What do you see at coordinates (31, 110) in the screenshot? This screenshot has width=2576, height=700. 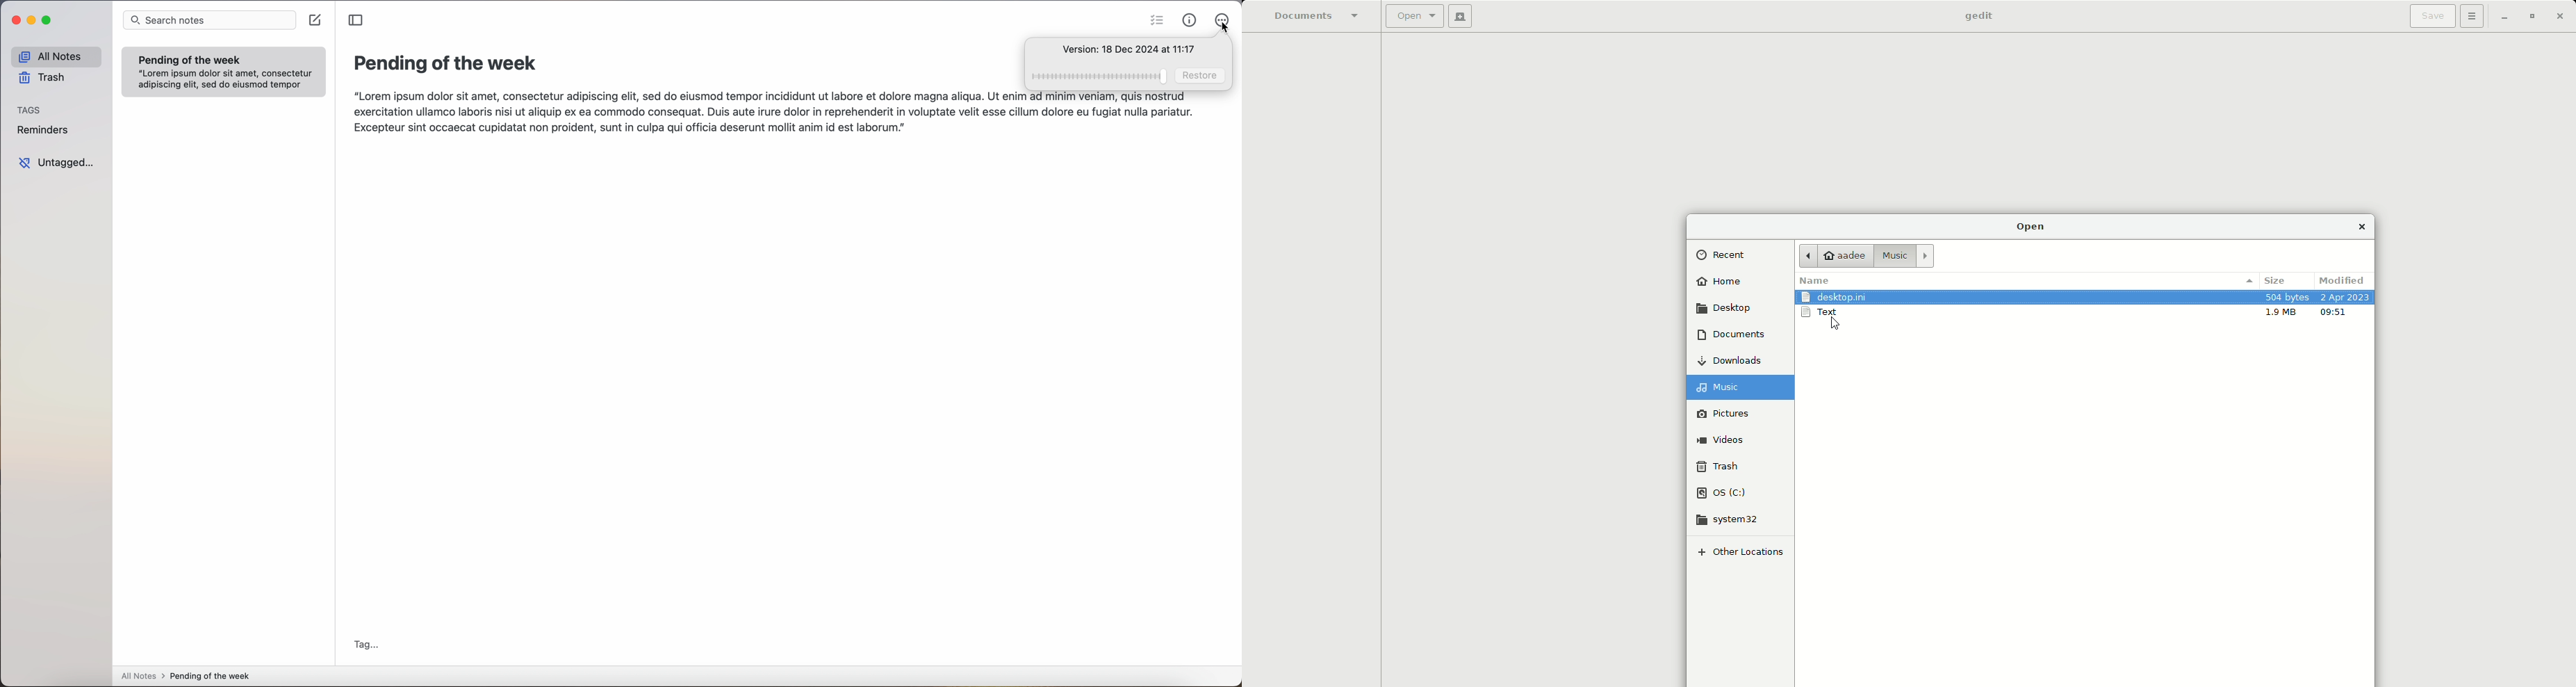 I see `tags` at bounding box center [31, 110].